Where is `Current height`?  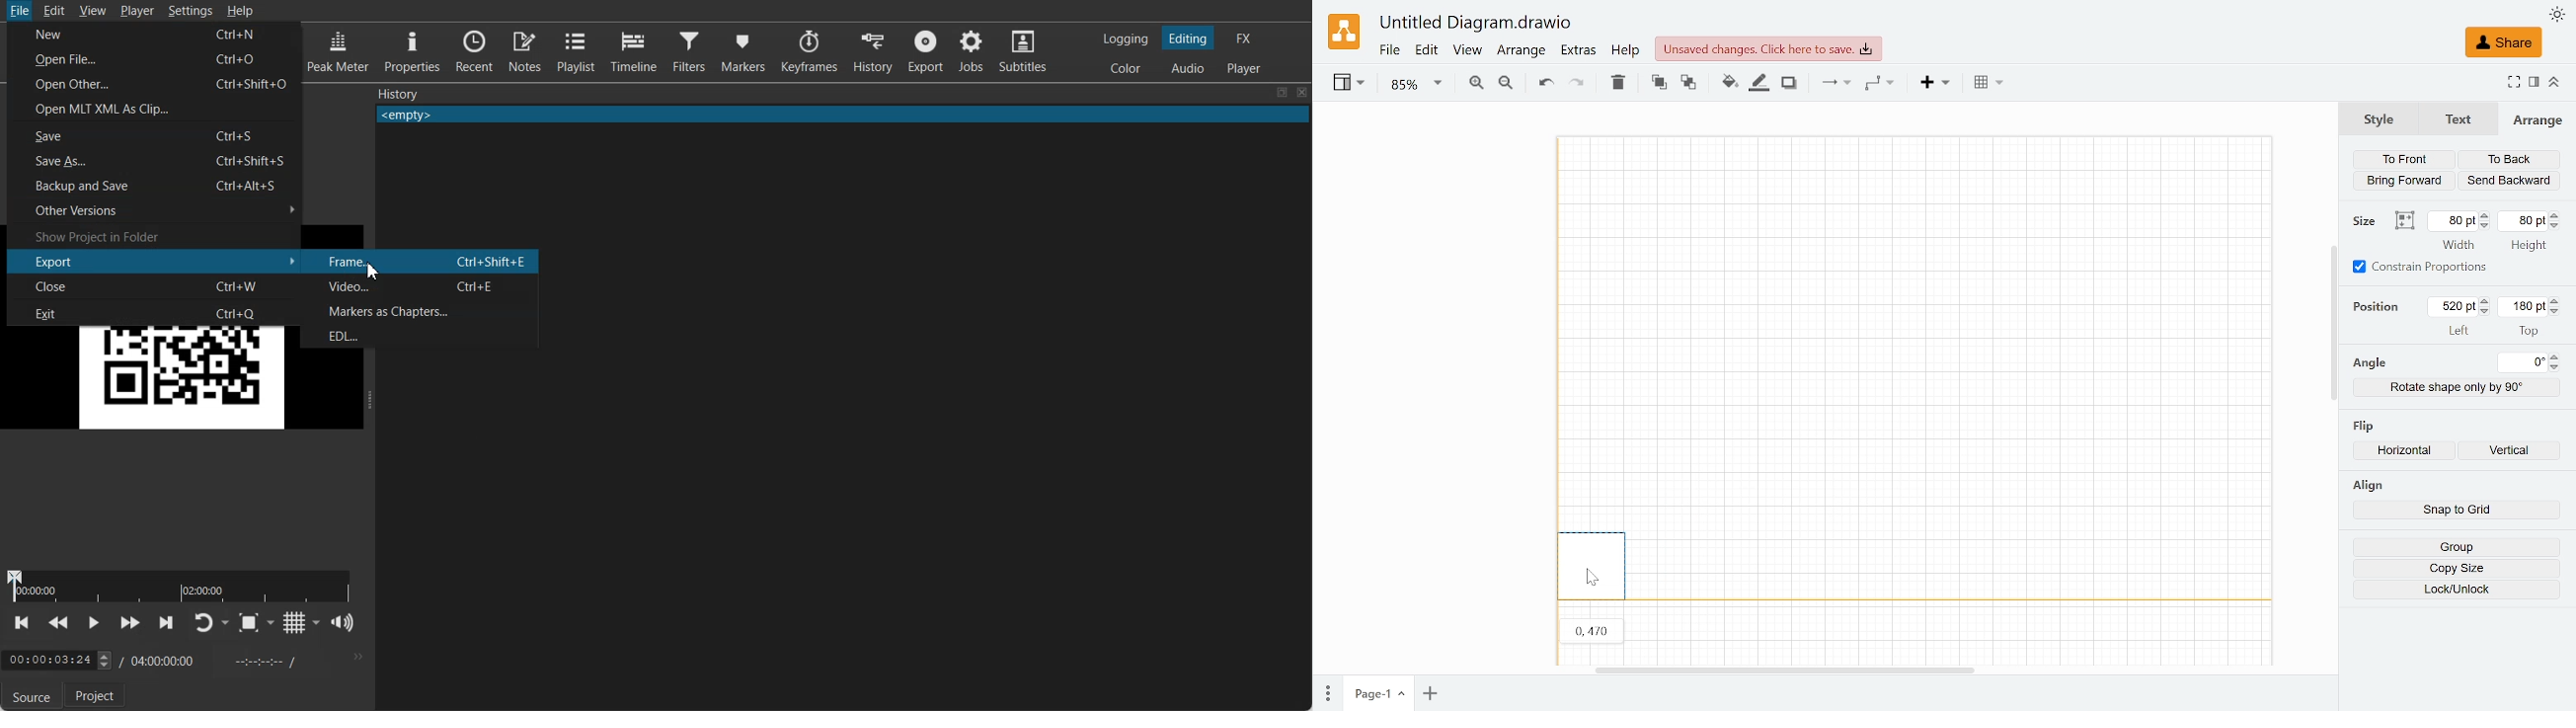
Current height is located at coordinates (2525, 220).